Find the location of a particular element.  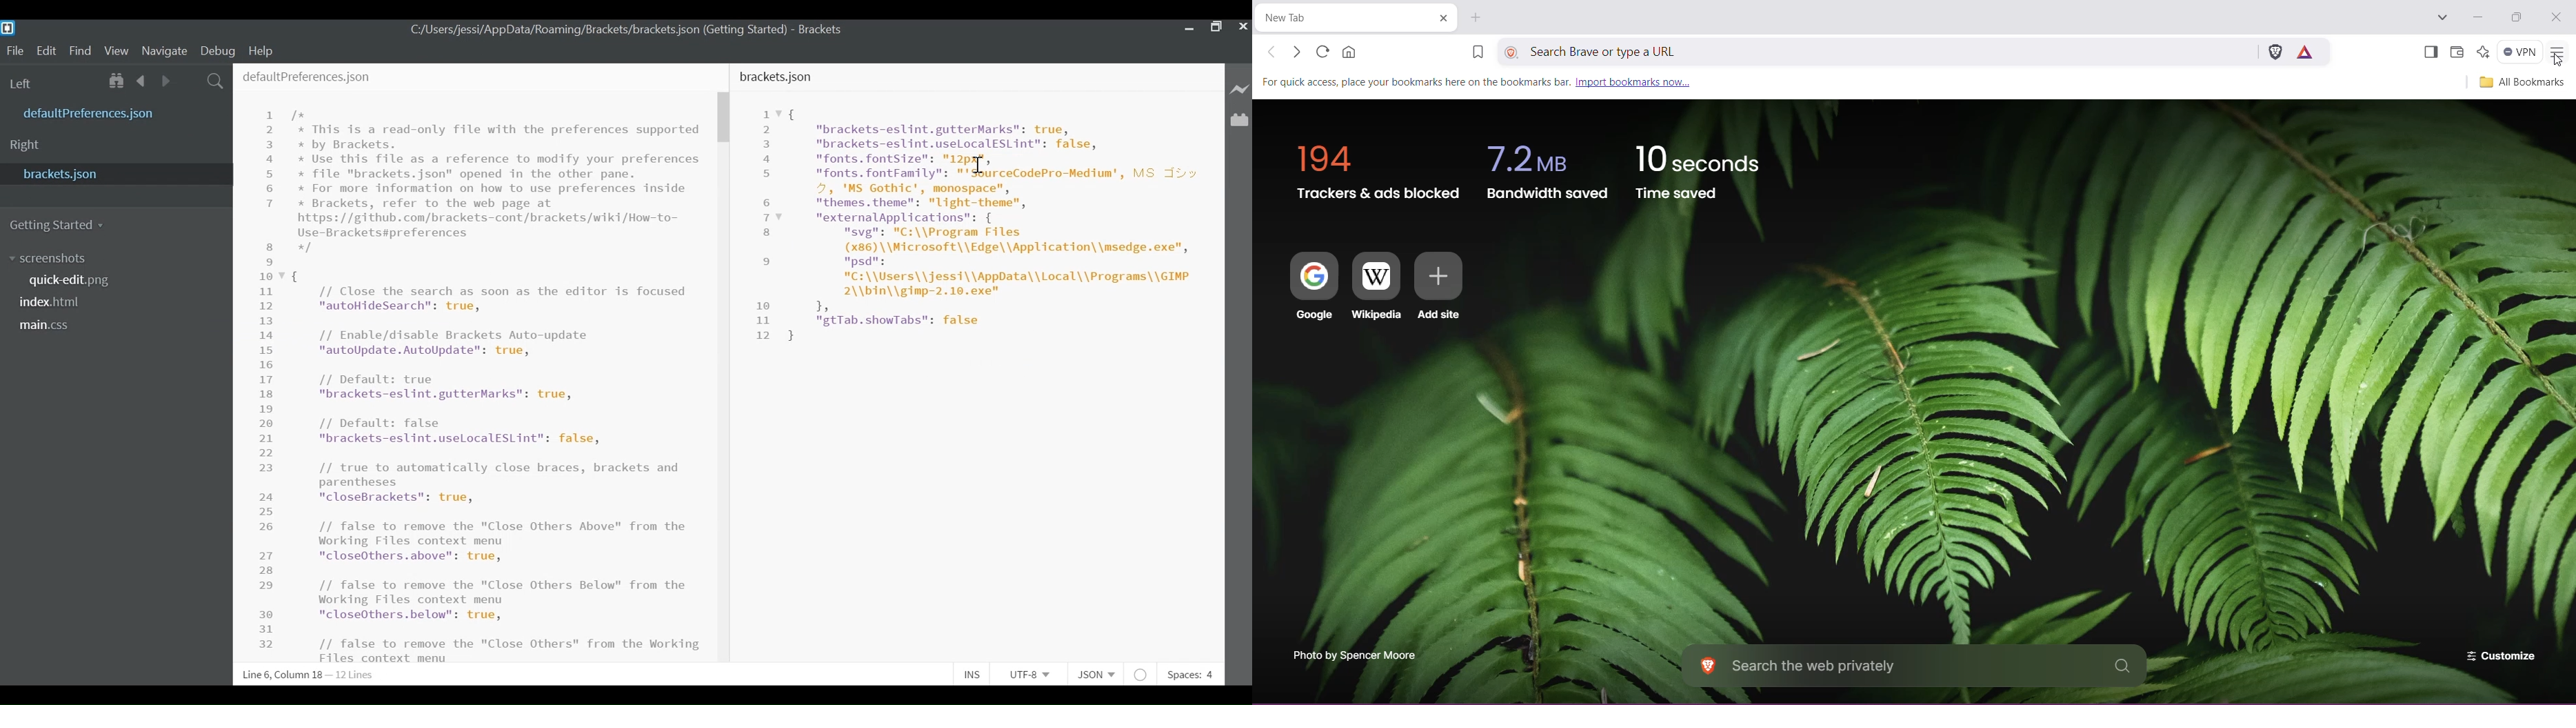

Restore is located at coordinates (1215, 25).